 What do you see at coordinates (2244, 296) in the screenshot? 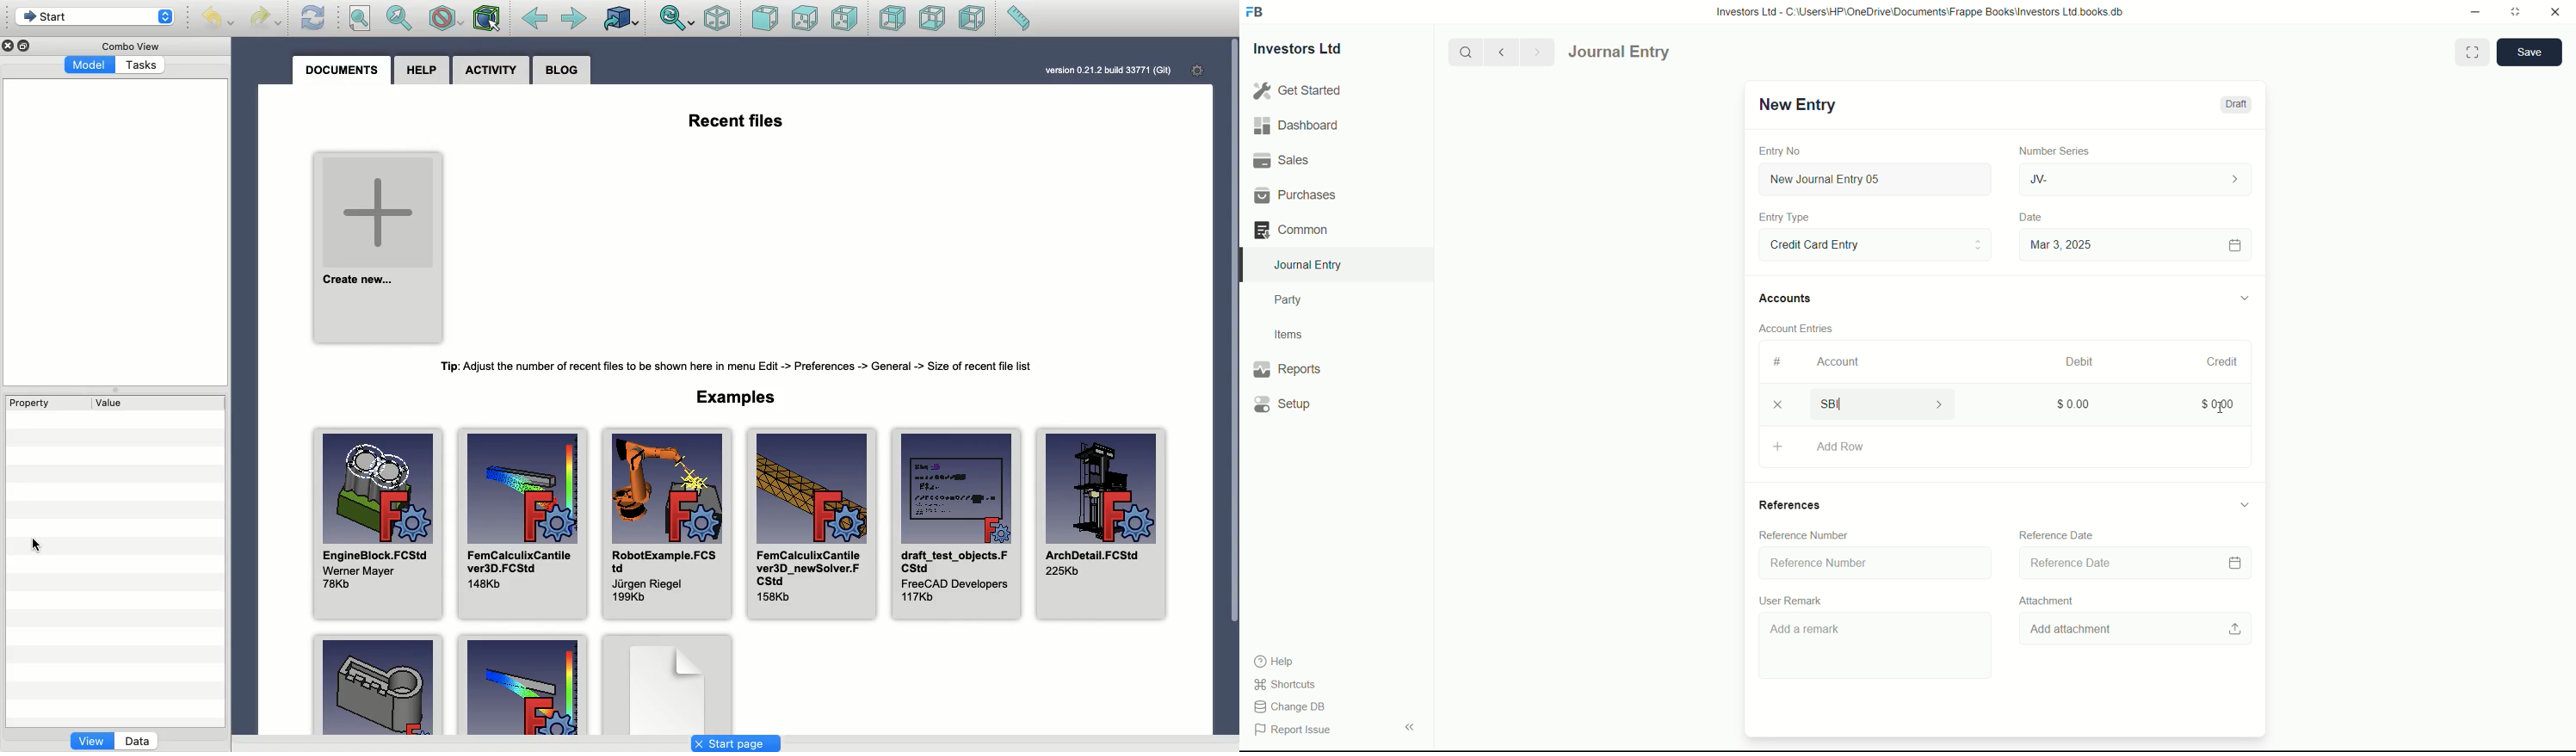
I see `expand/collapse` at bounding box center [2244, 296].